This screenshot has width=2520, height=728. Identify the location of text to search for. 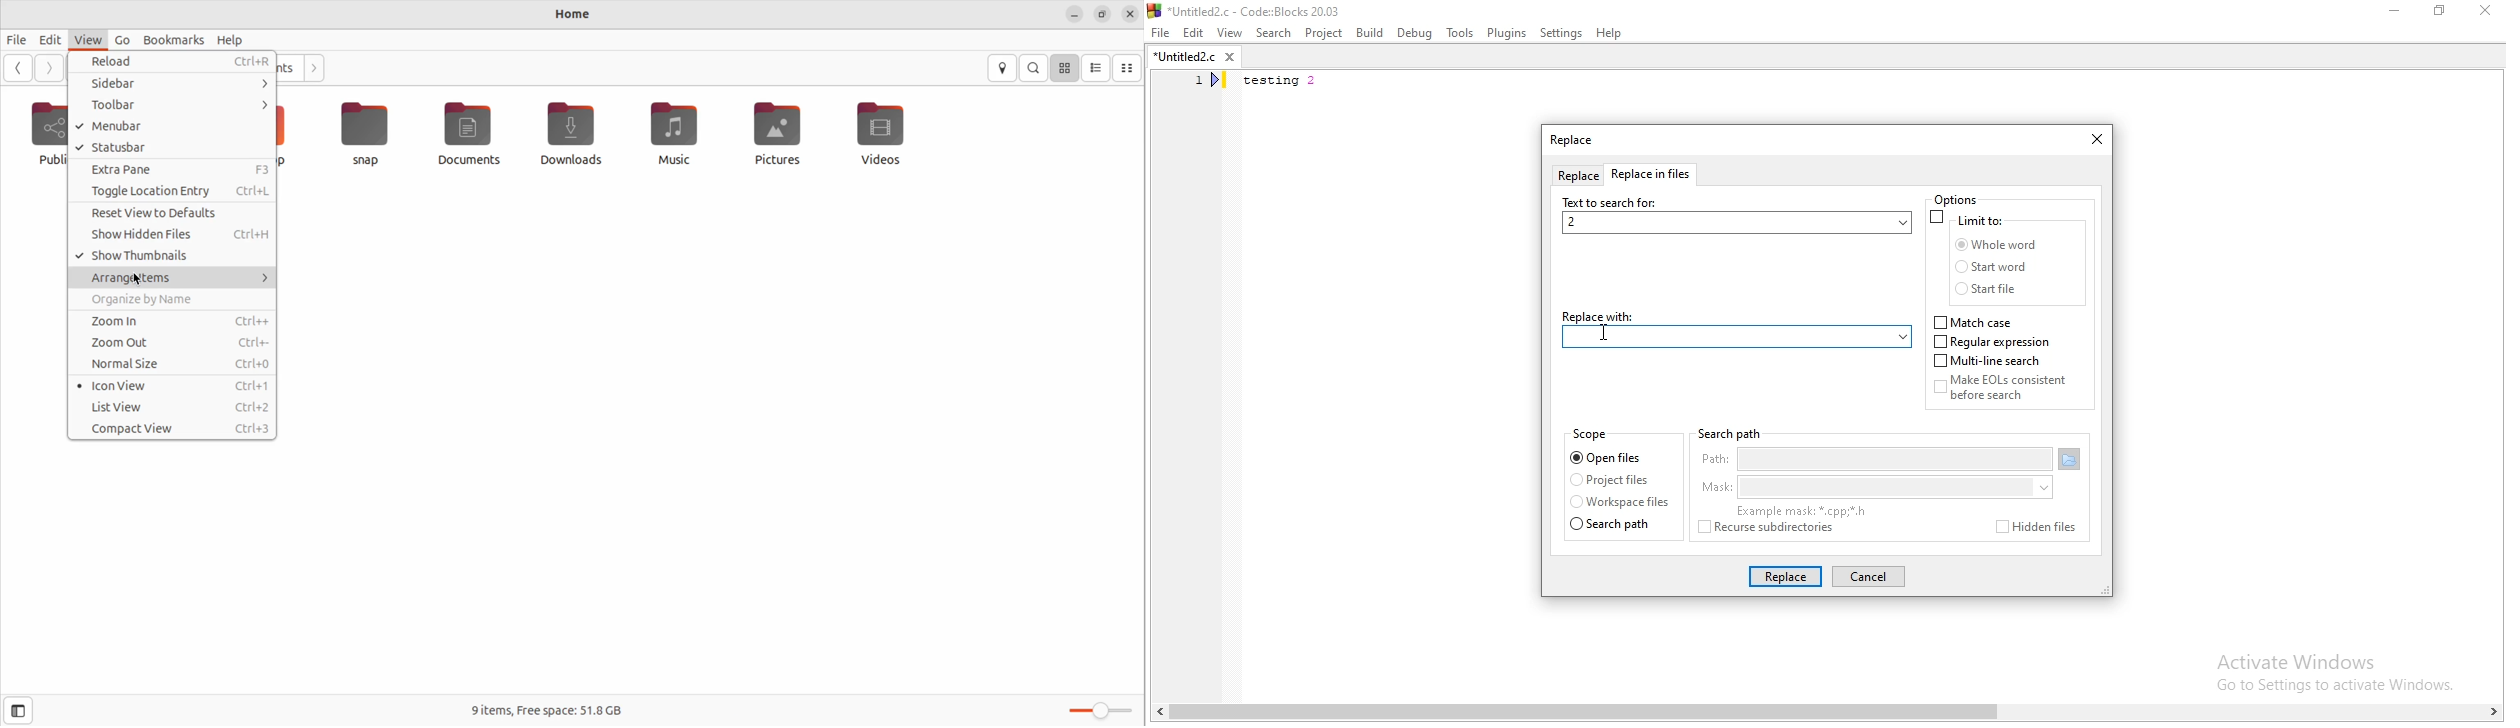
(1611, 202).